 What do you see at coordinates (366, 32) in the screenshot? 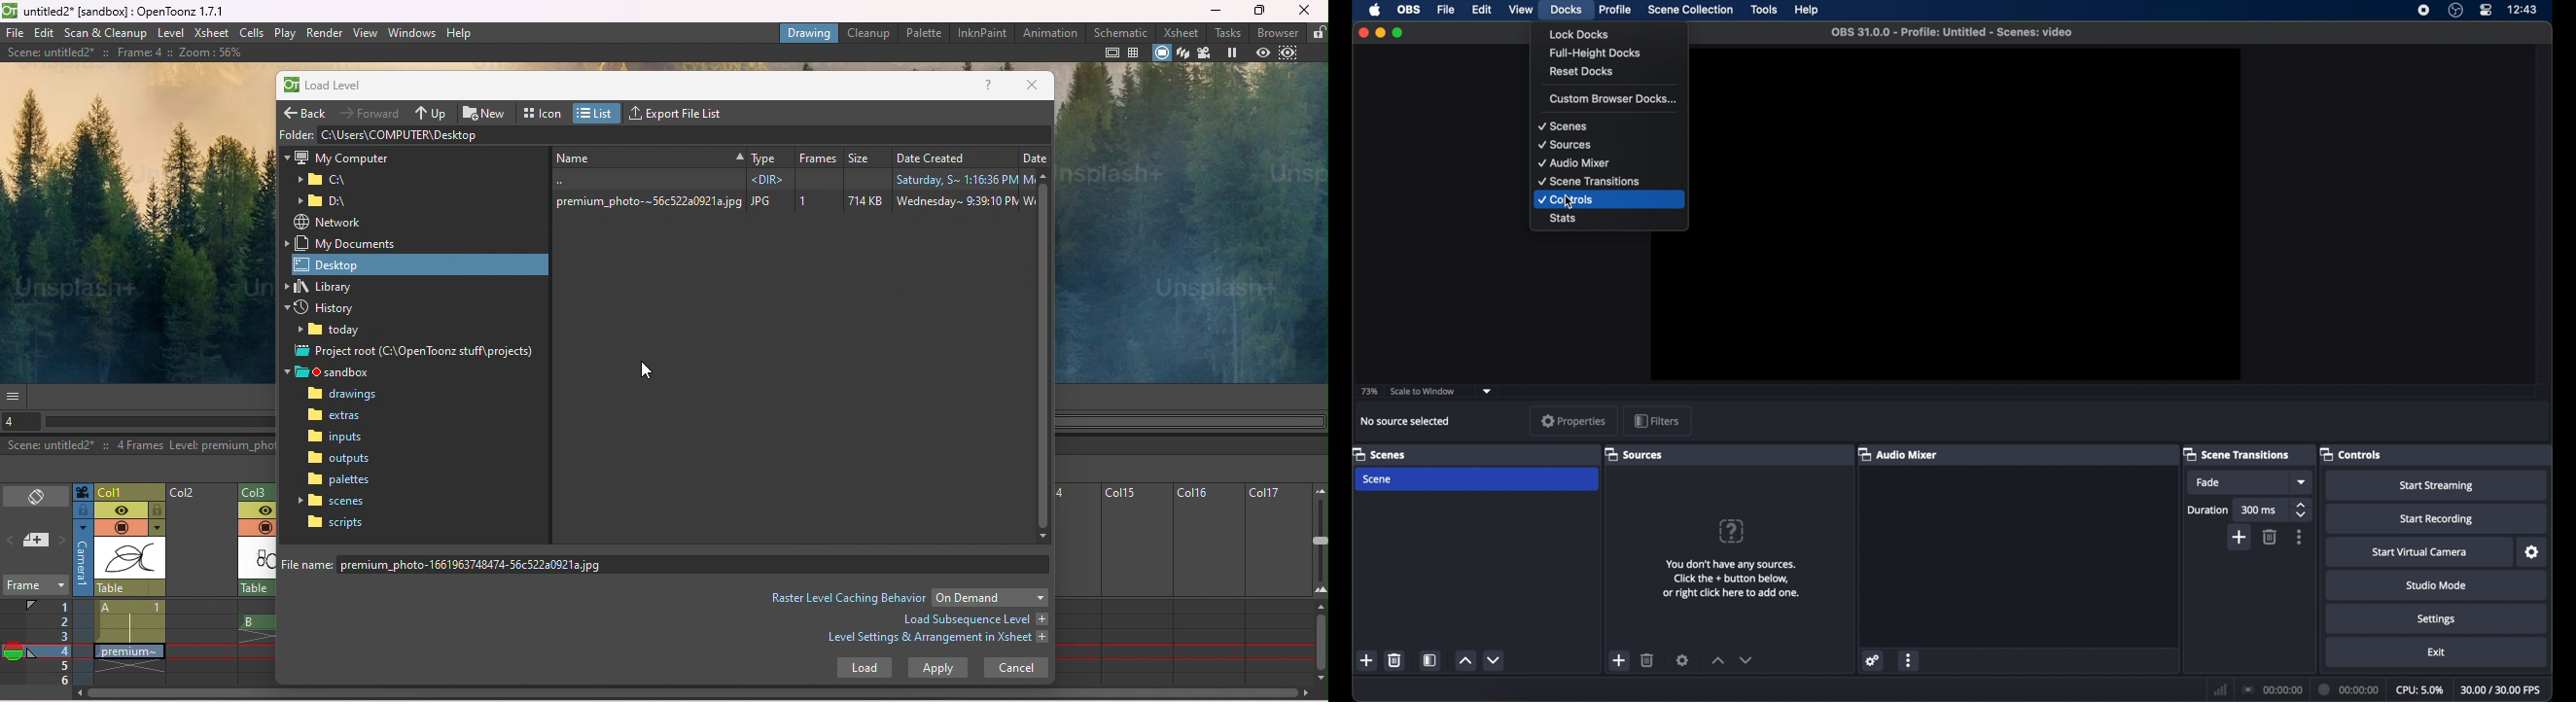
I see `View` at bounding box center [366, 32].